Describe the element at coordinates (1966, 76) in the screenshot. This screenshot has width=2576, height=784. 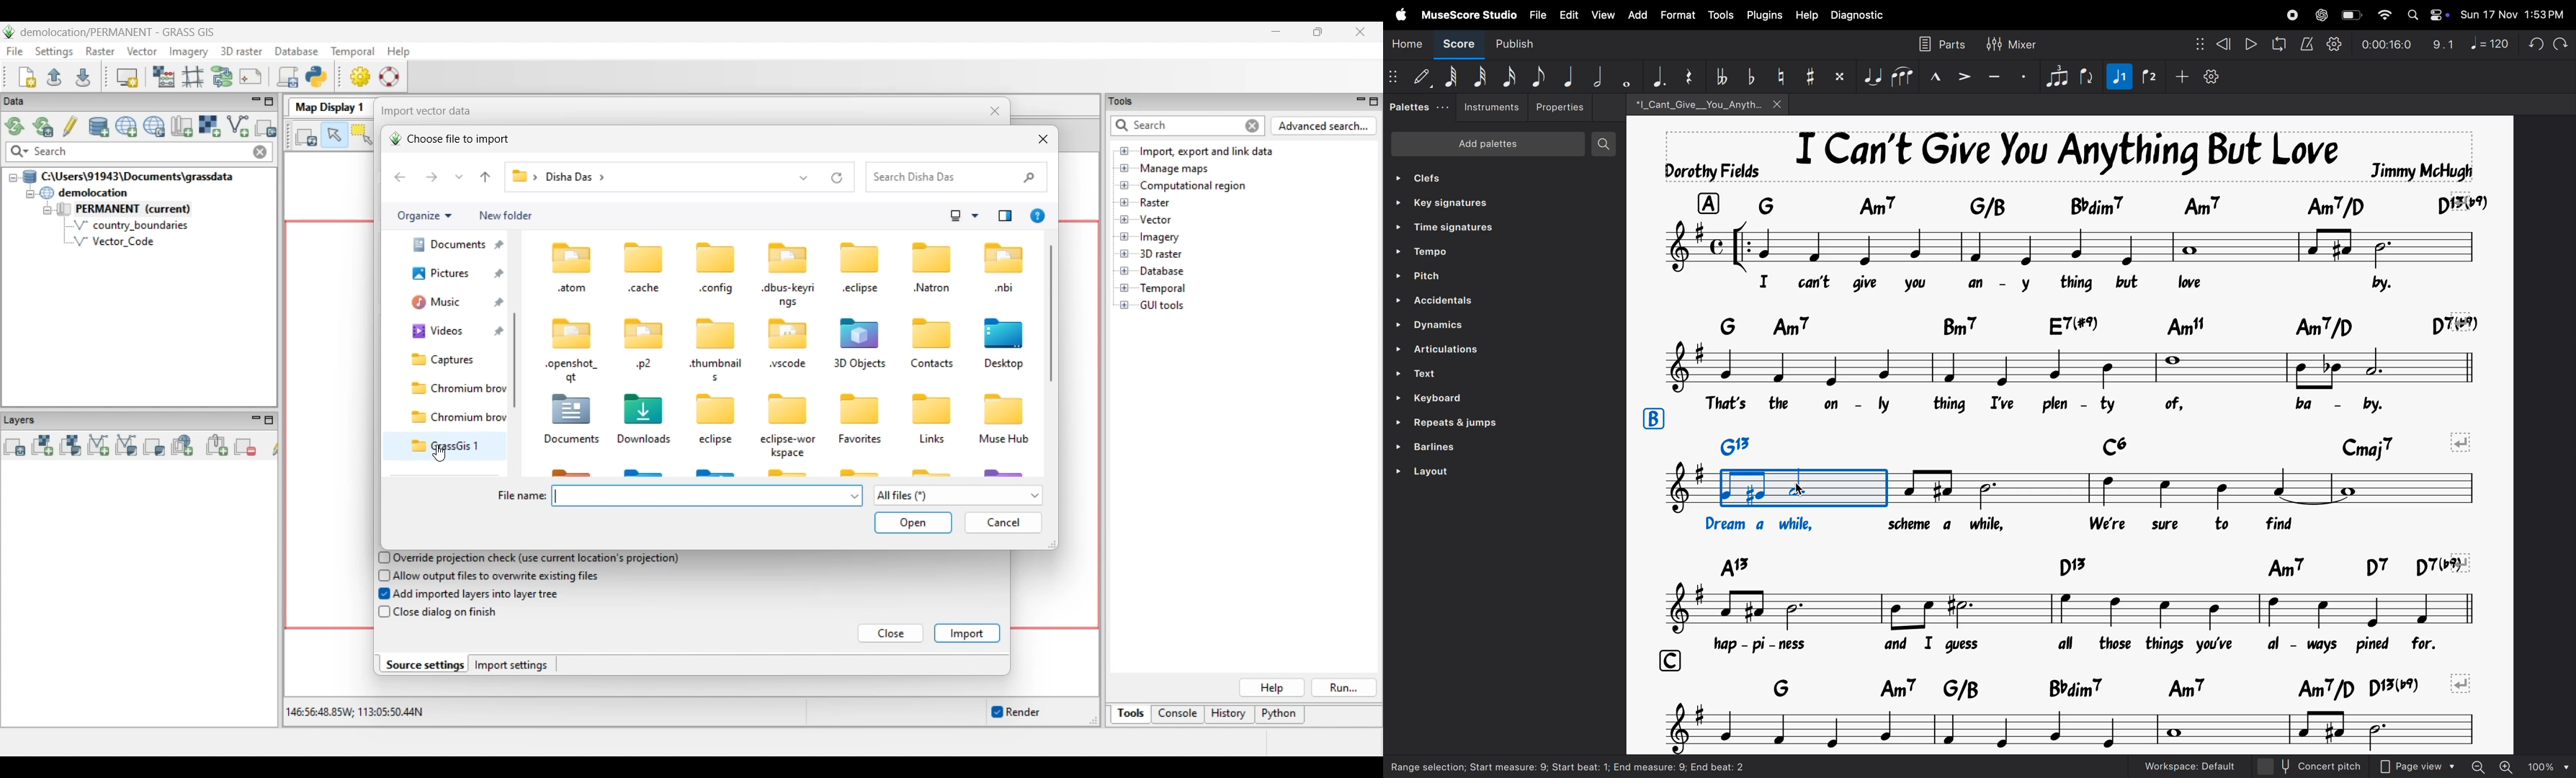
I see `accent` at that location.